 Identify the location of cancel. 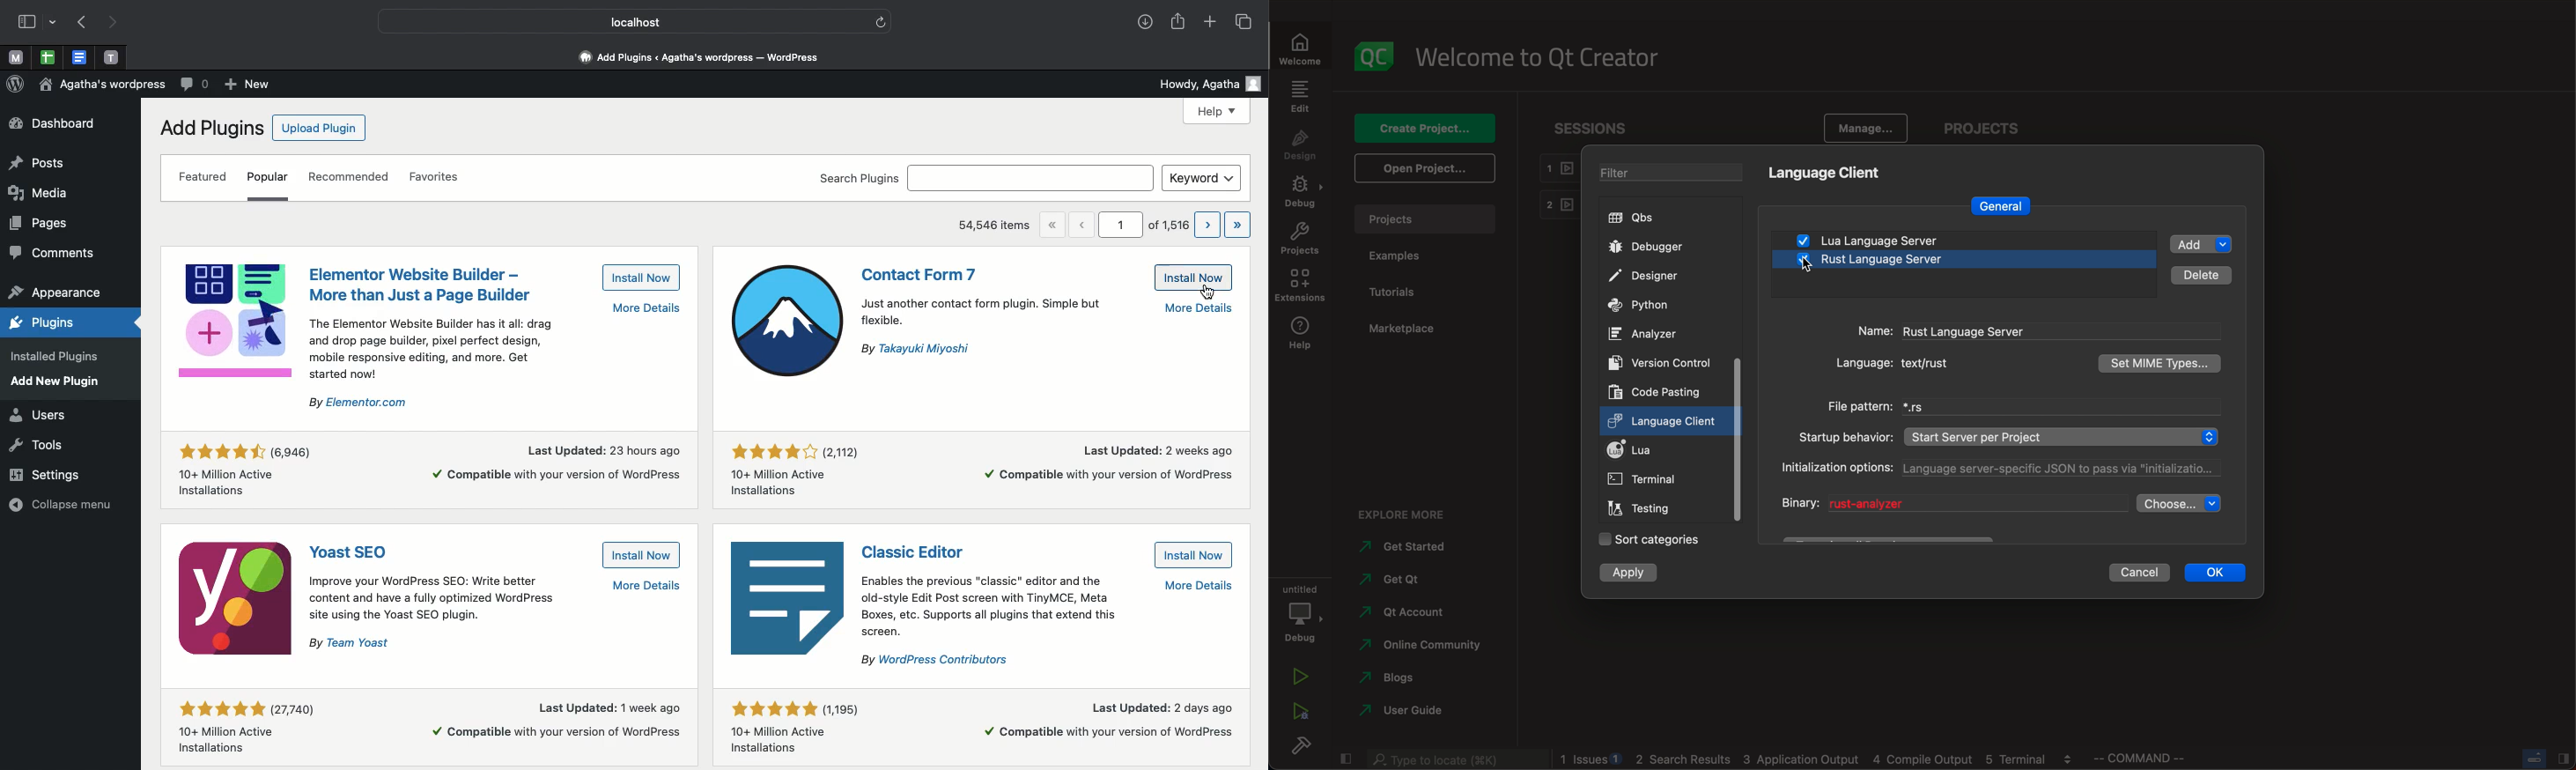
(2145, 574).